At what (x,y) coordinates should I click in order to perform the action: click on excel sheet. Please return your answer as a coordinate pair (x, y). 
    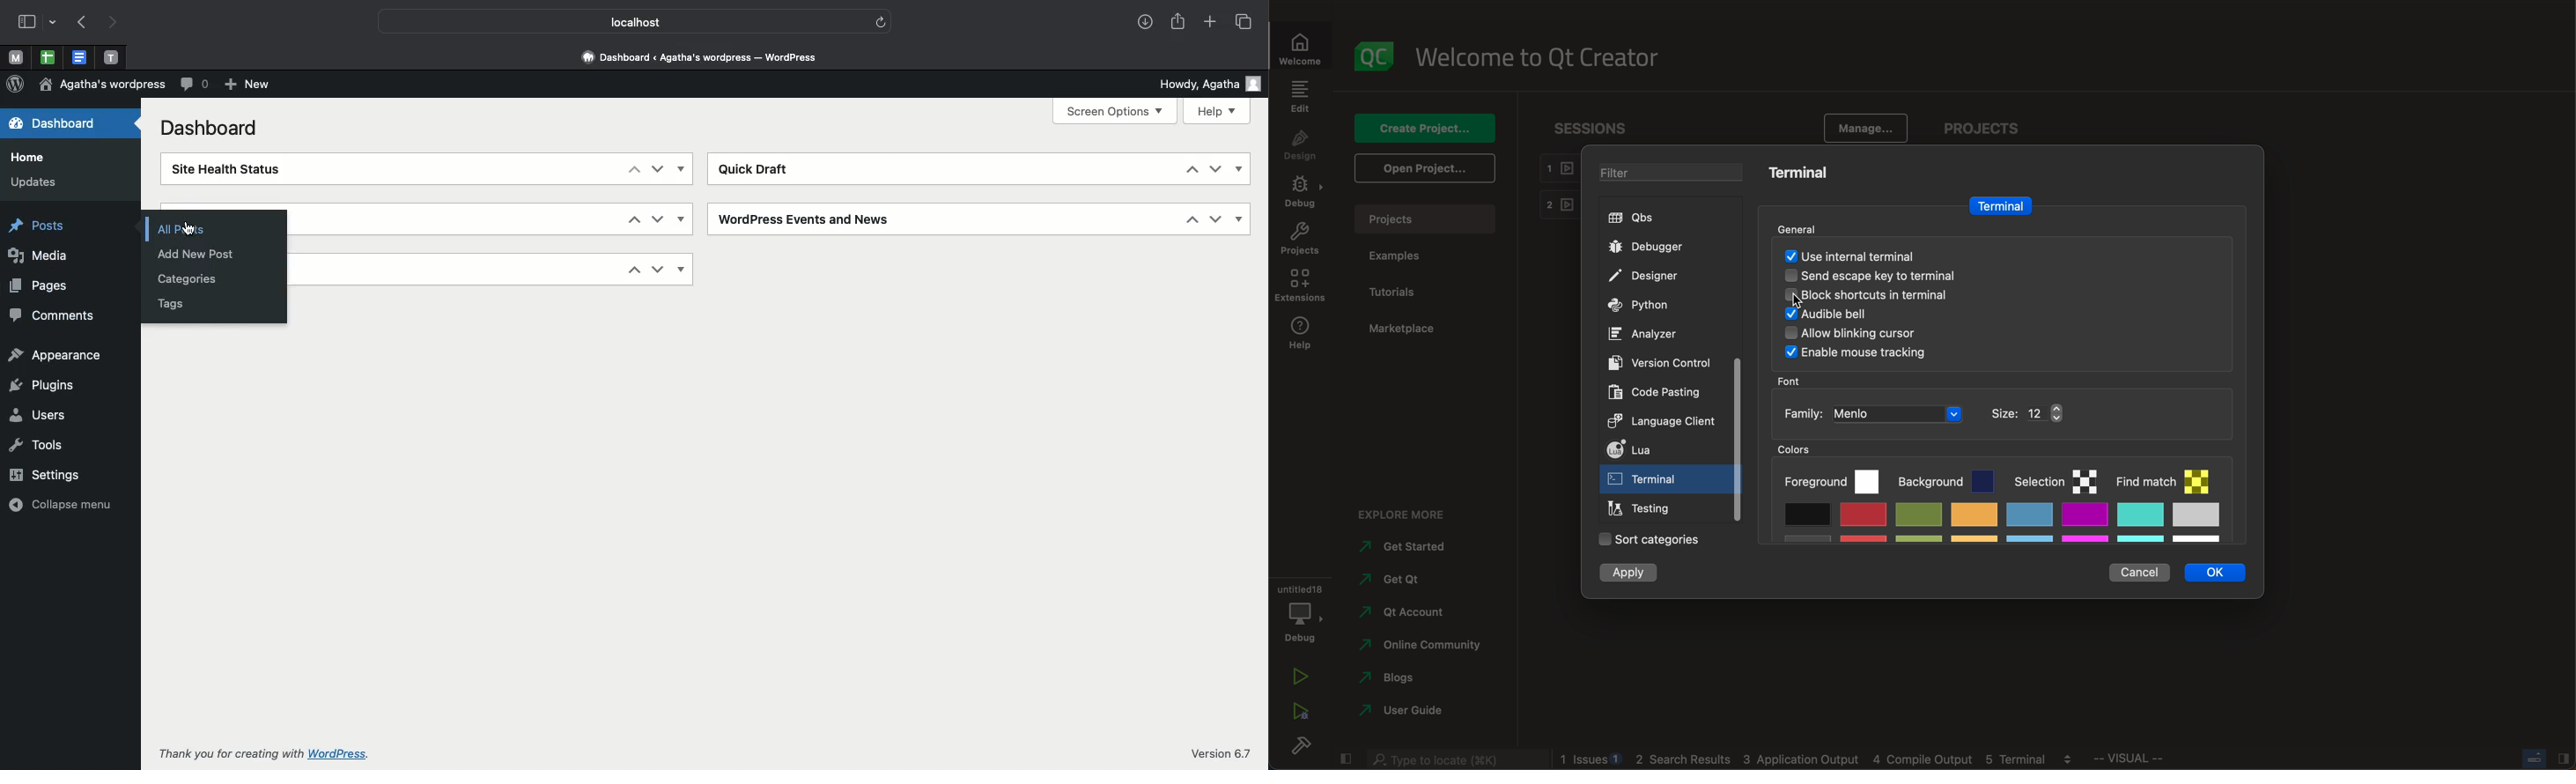
    Looking at the image, I should click on (46, 56).